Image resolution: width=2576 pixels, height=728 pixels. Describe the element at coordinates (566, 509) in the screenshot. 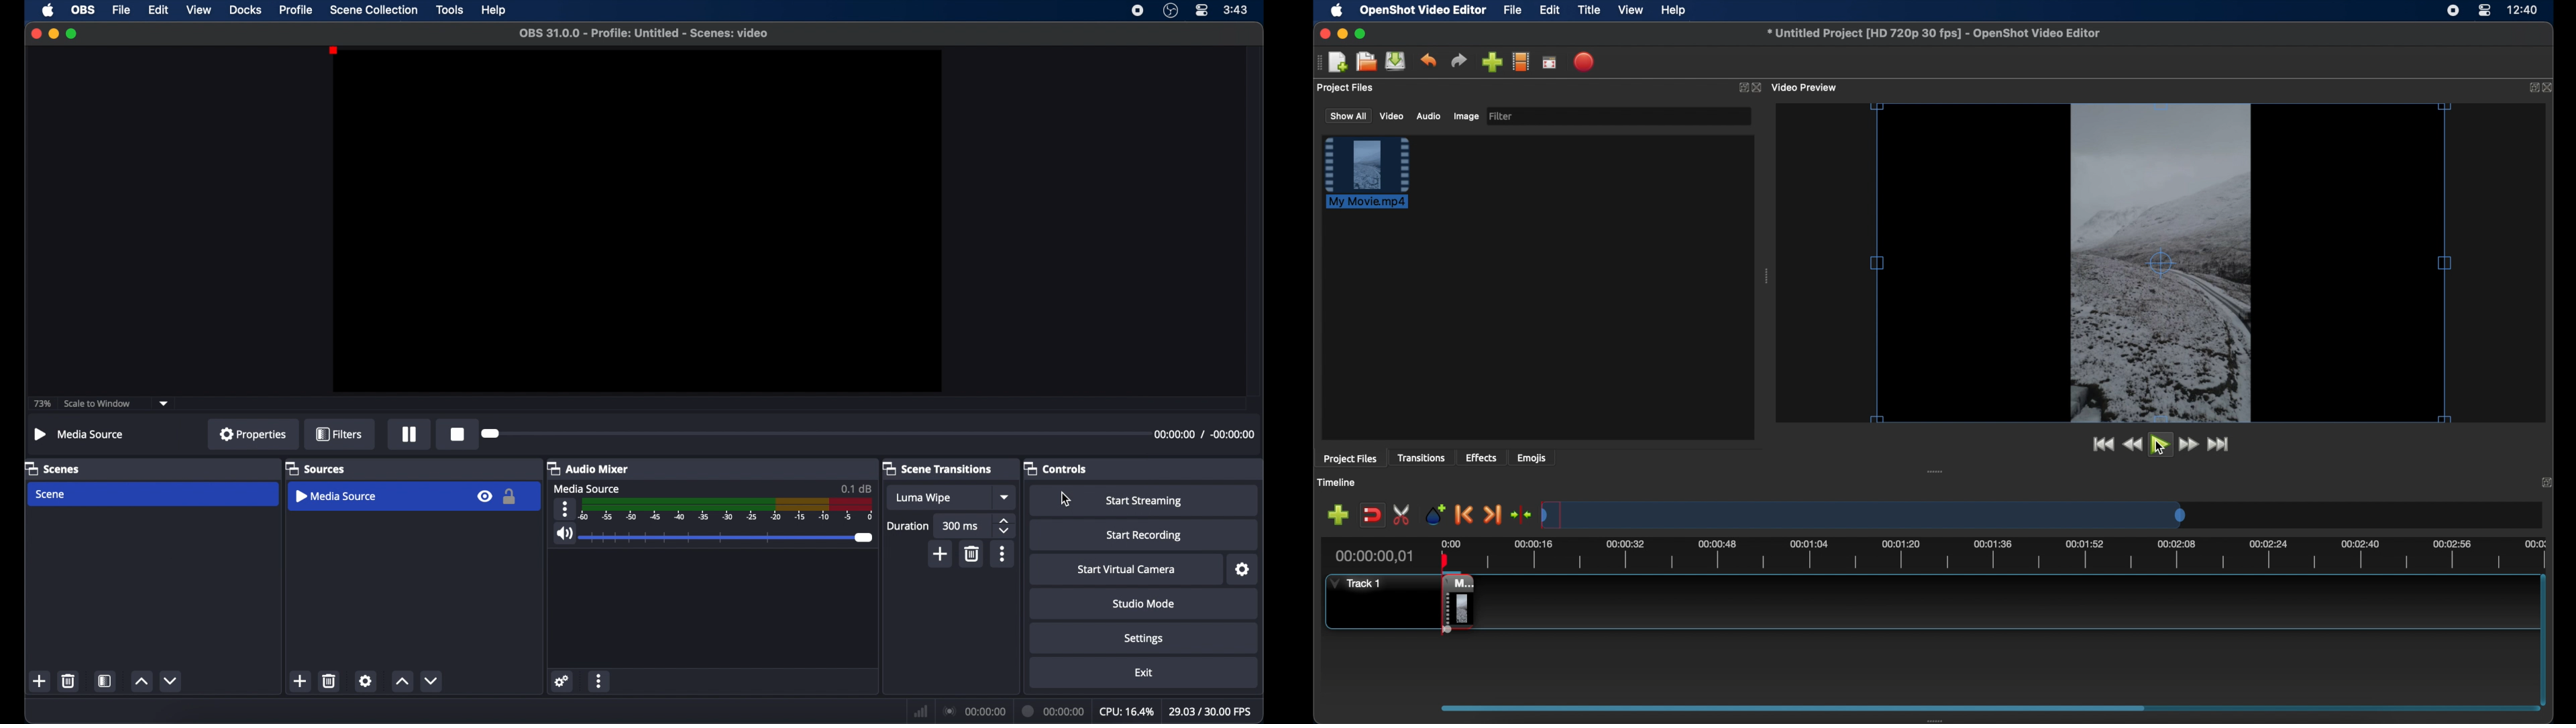

I see `more options` at that location.